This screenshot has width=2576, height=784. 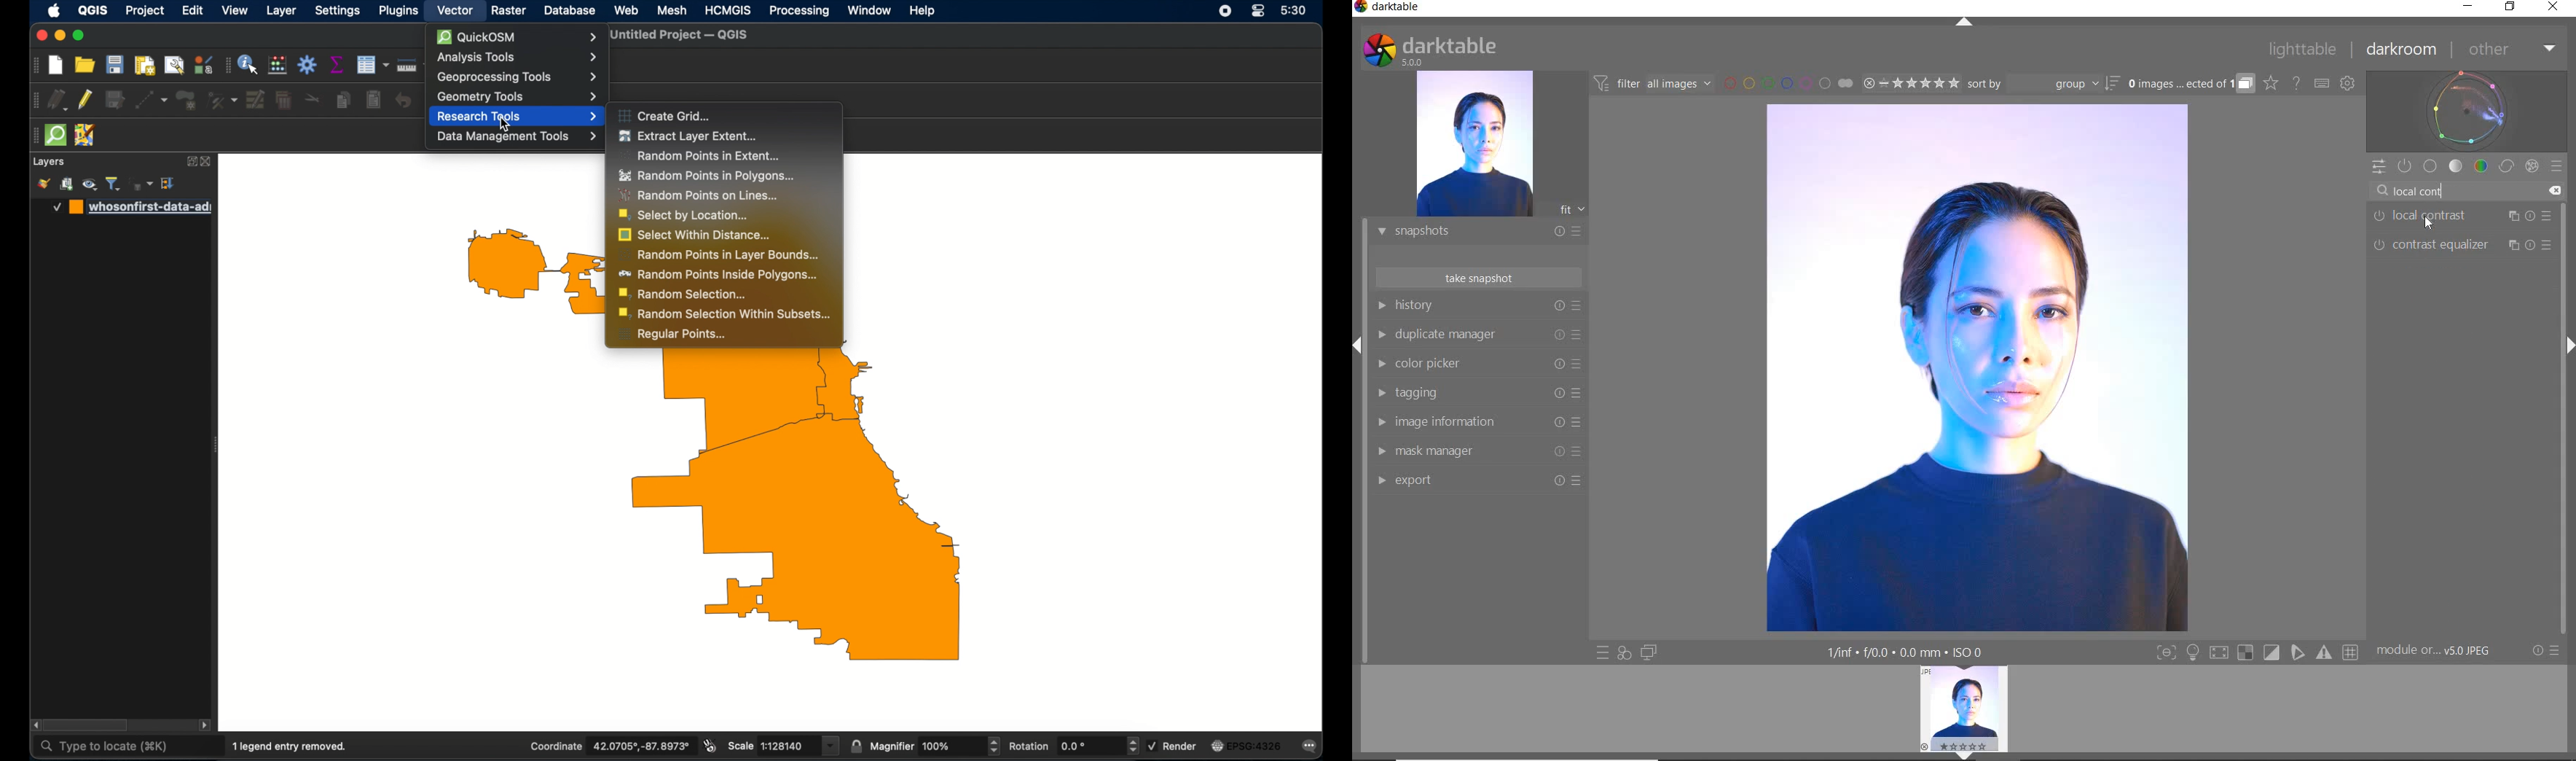 What do you see at coordinates (115, 65) in the screenshot?
I see `save project` at bounding box center [115, 65].